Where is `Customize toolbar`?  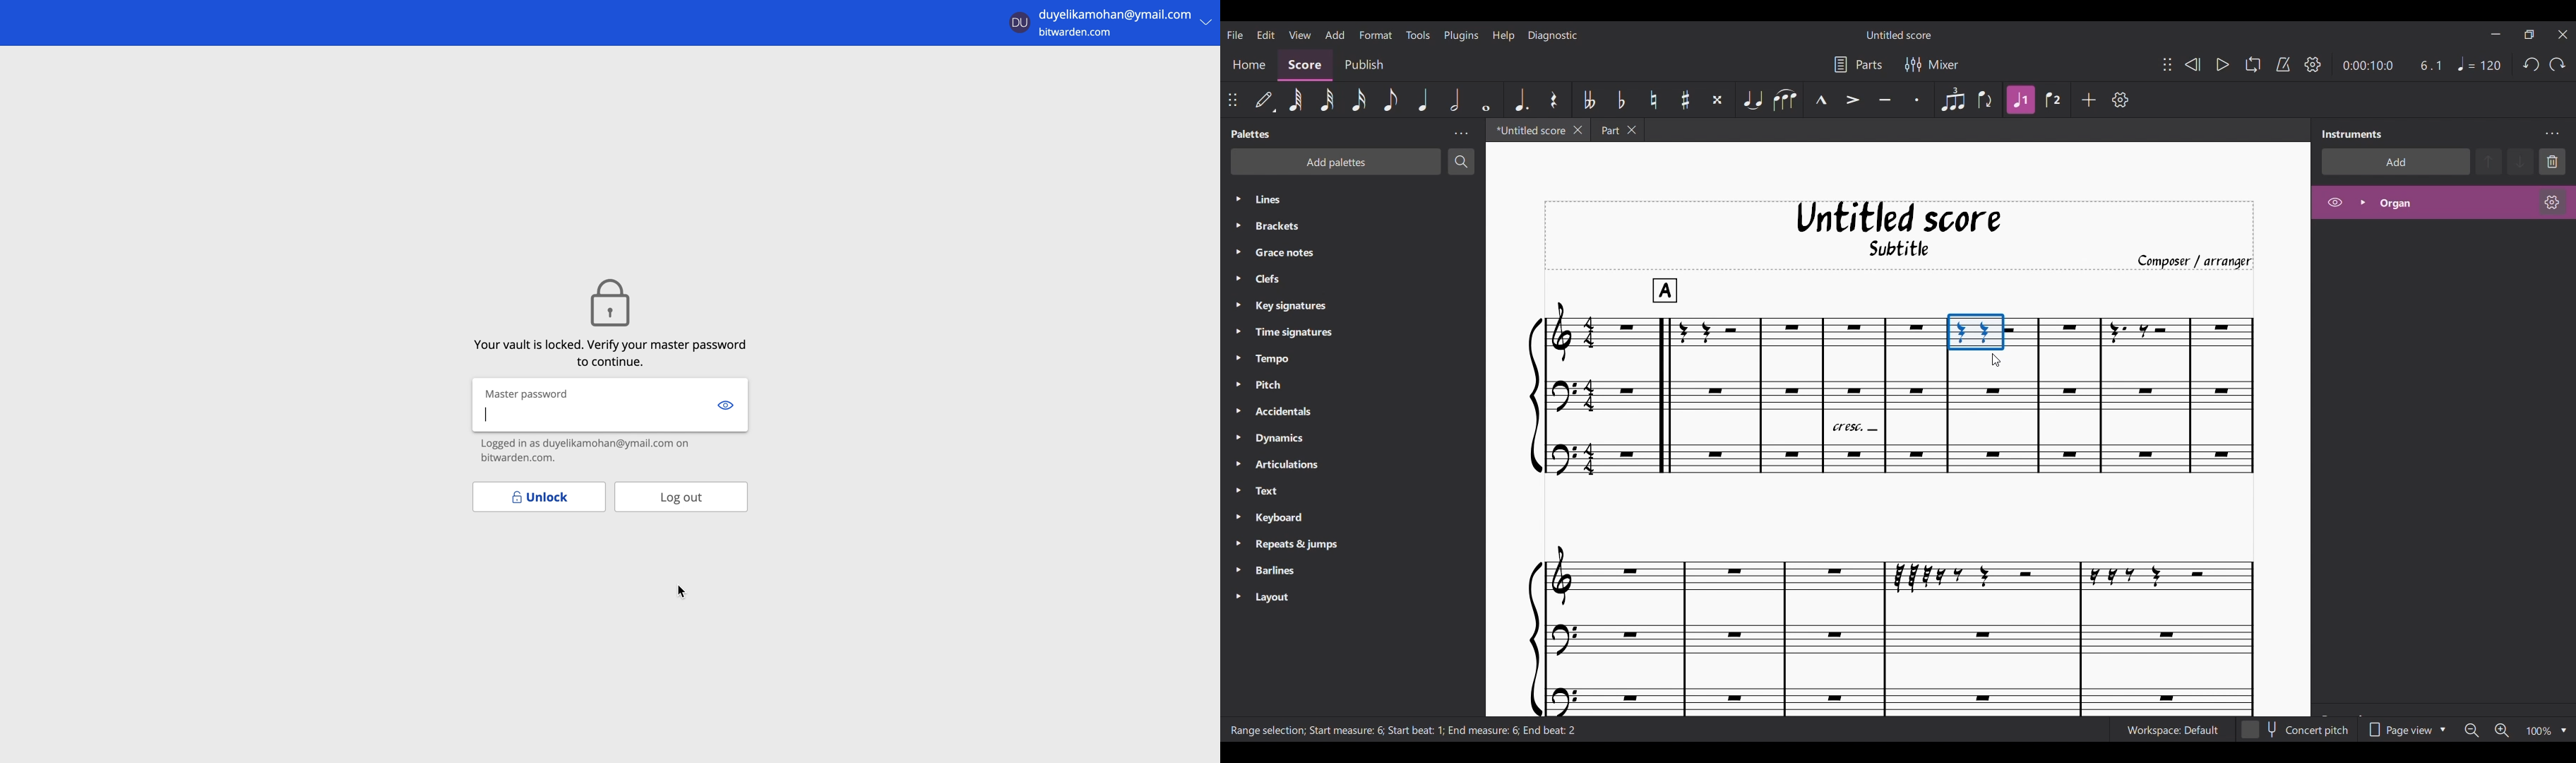
Customize toolbar is located at coordinates (2120, 100).